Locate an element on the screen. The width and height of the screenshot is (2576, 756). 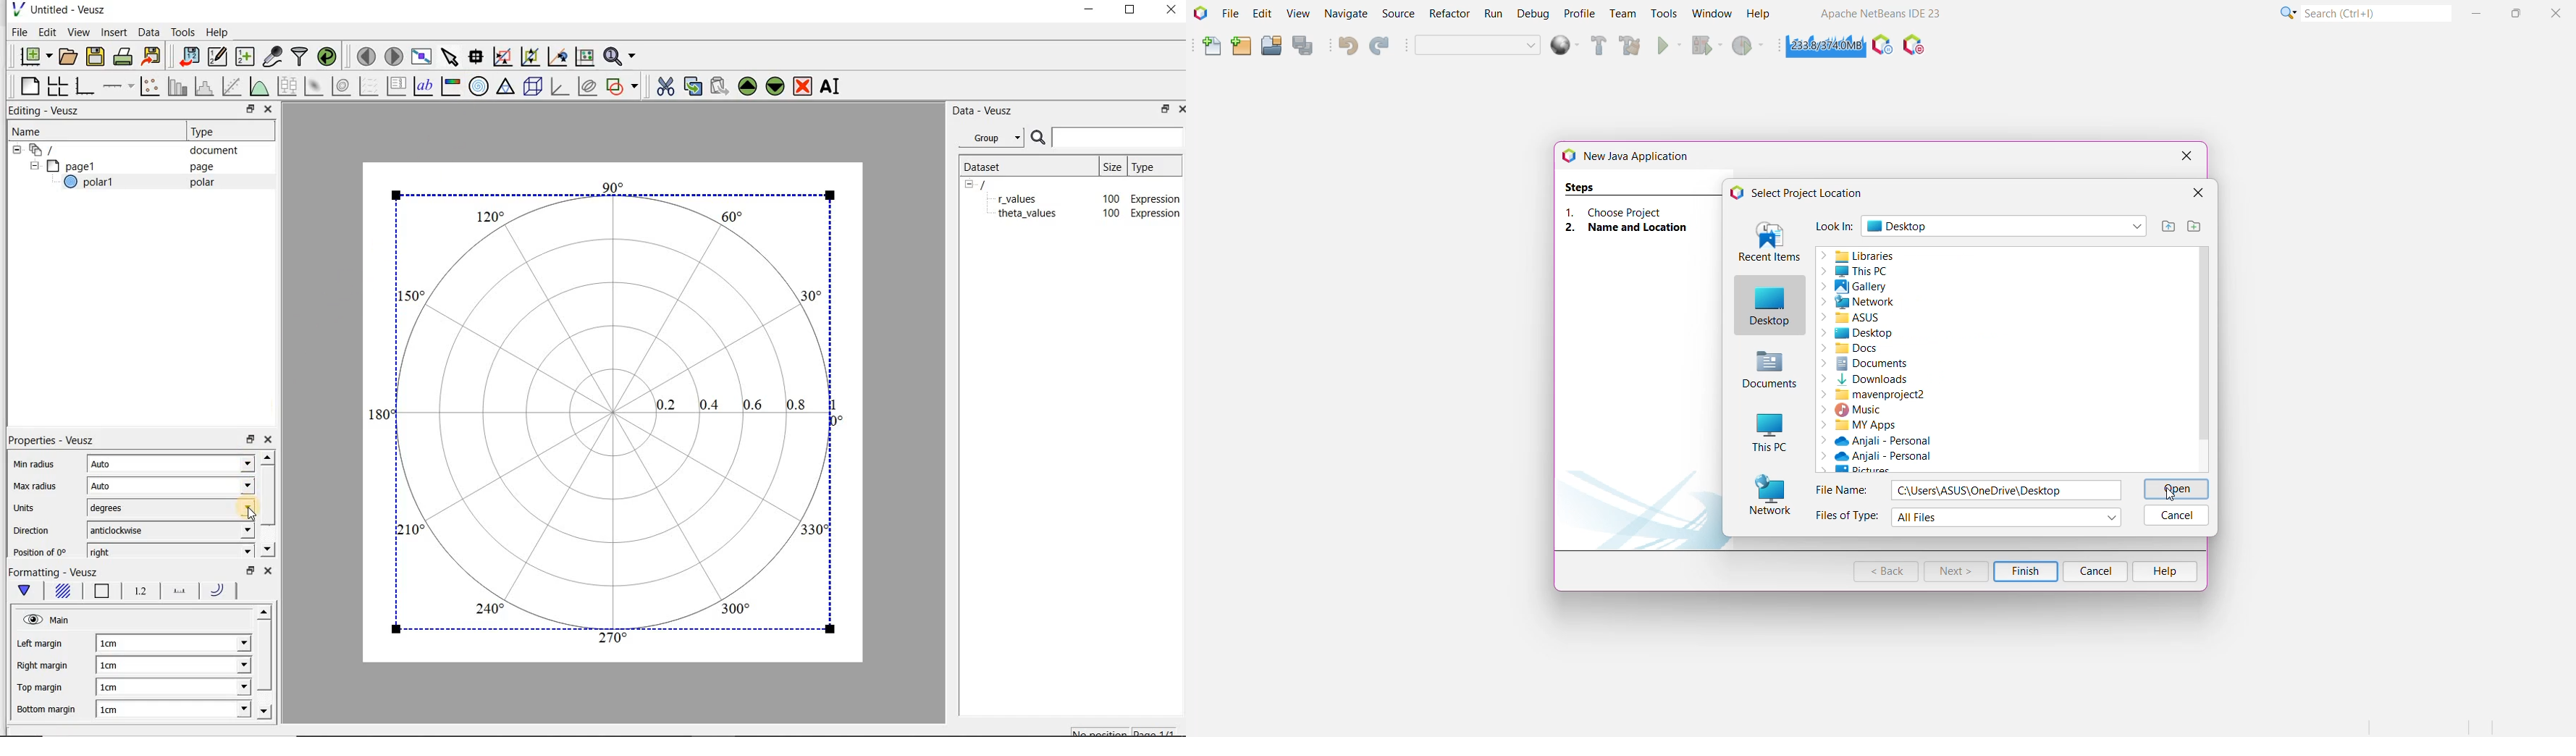
Help is located at coordinates (2165, 570).